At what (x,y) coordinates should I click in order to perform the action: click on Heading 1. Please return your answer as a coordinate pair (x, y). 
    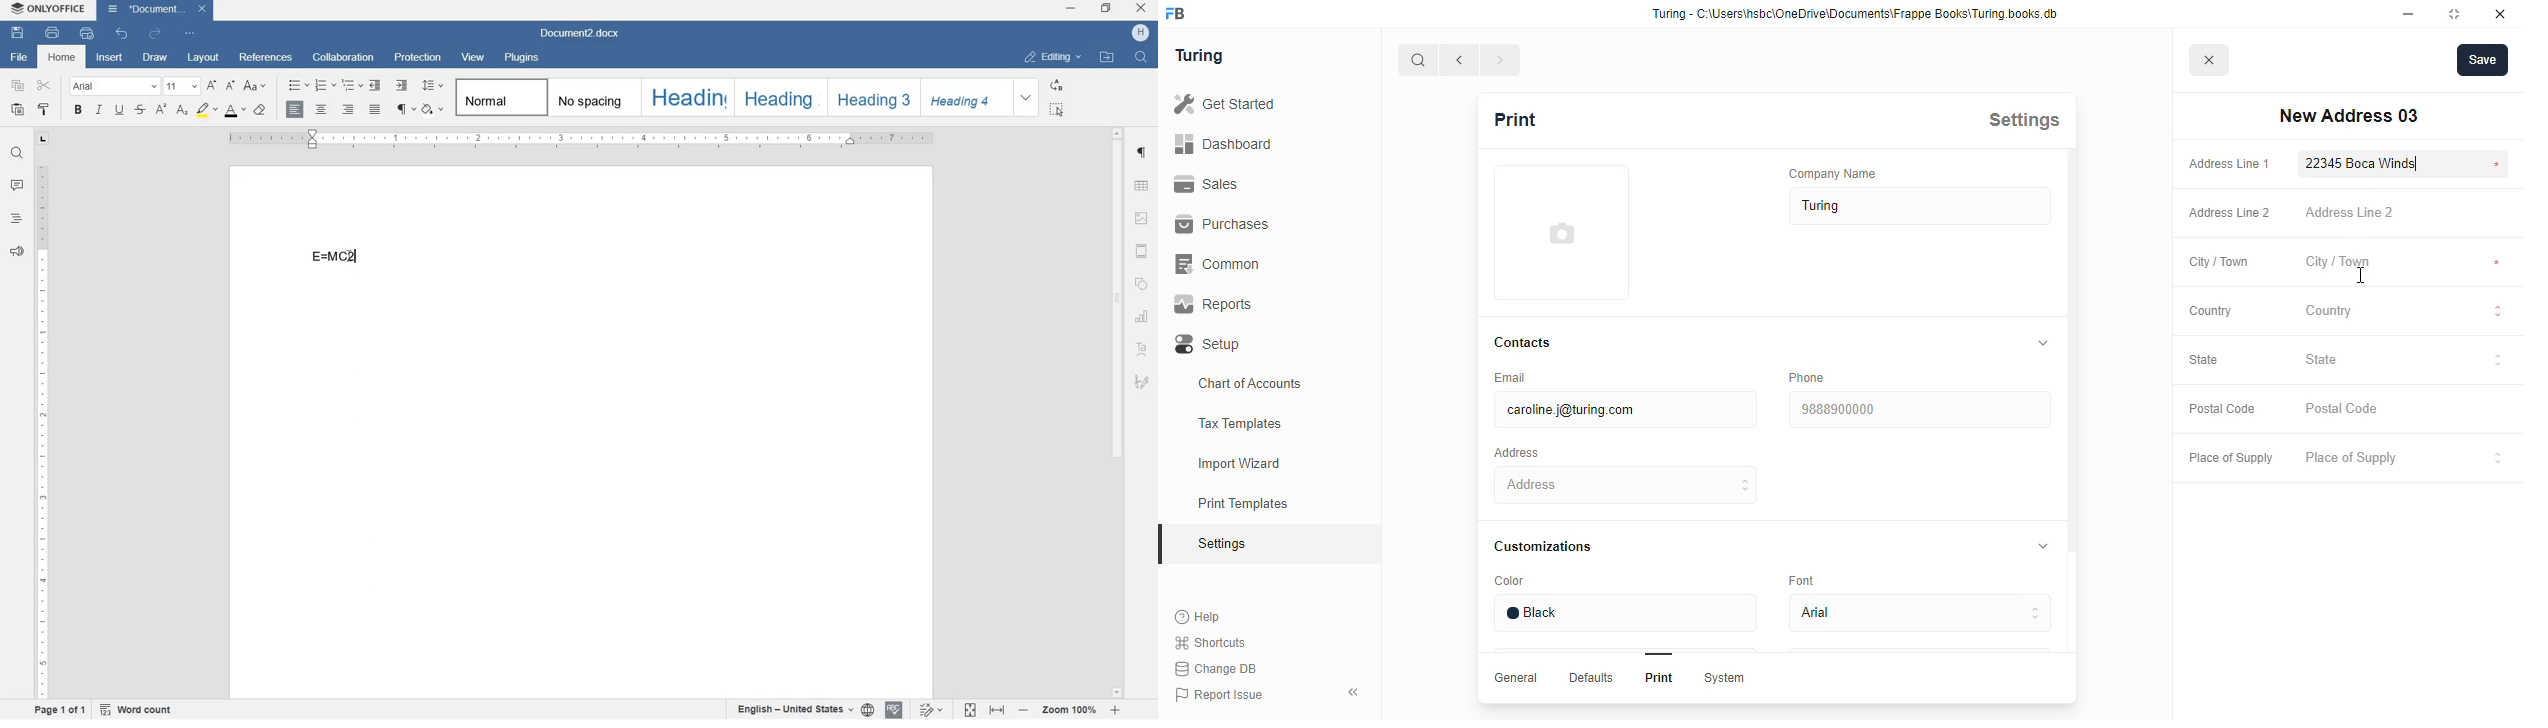
    Looking at the image, I should click on (686, 97).